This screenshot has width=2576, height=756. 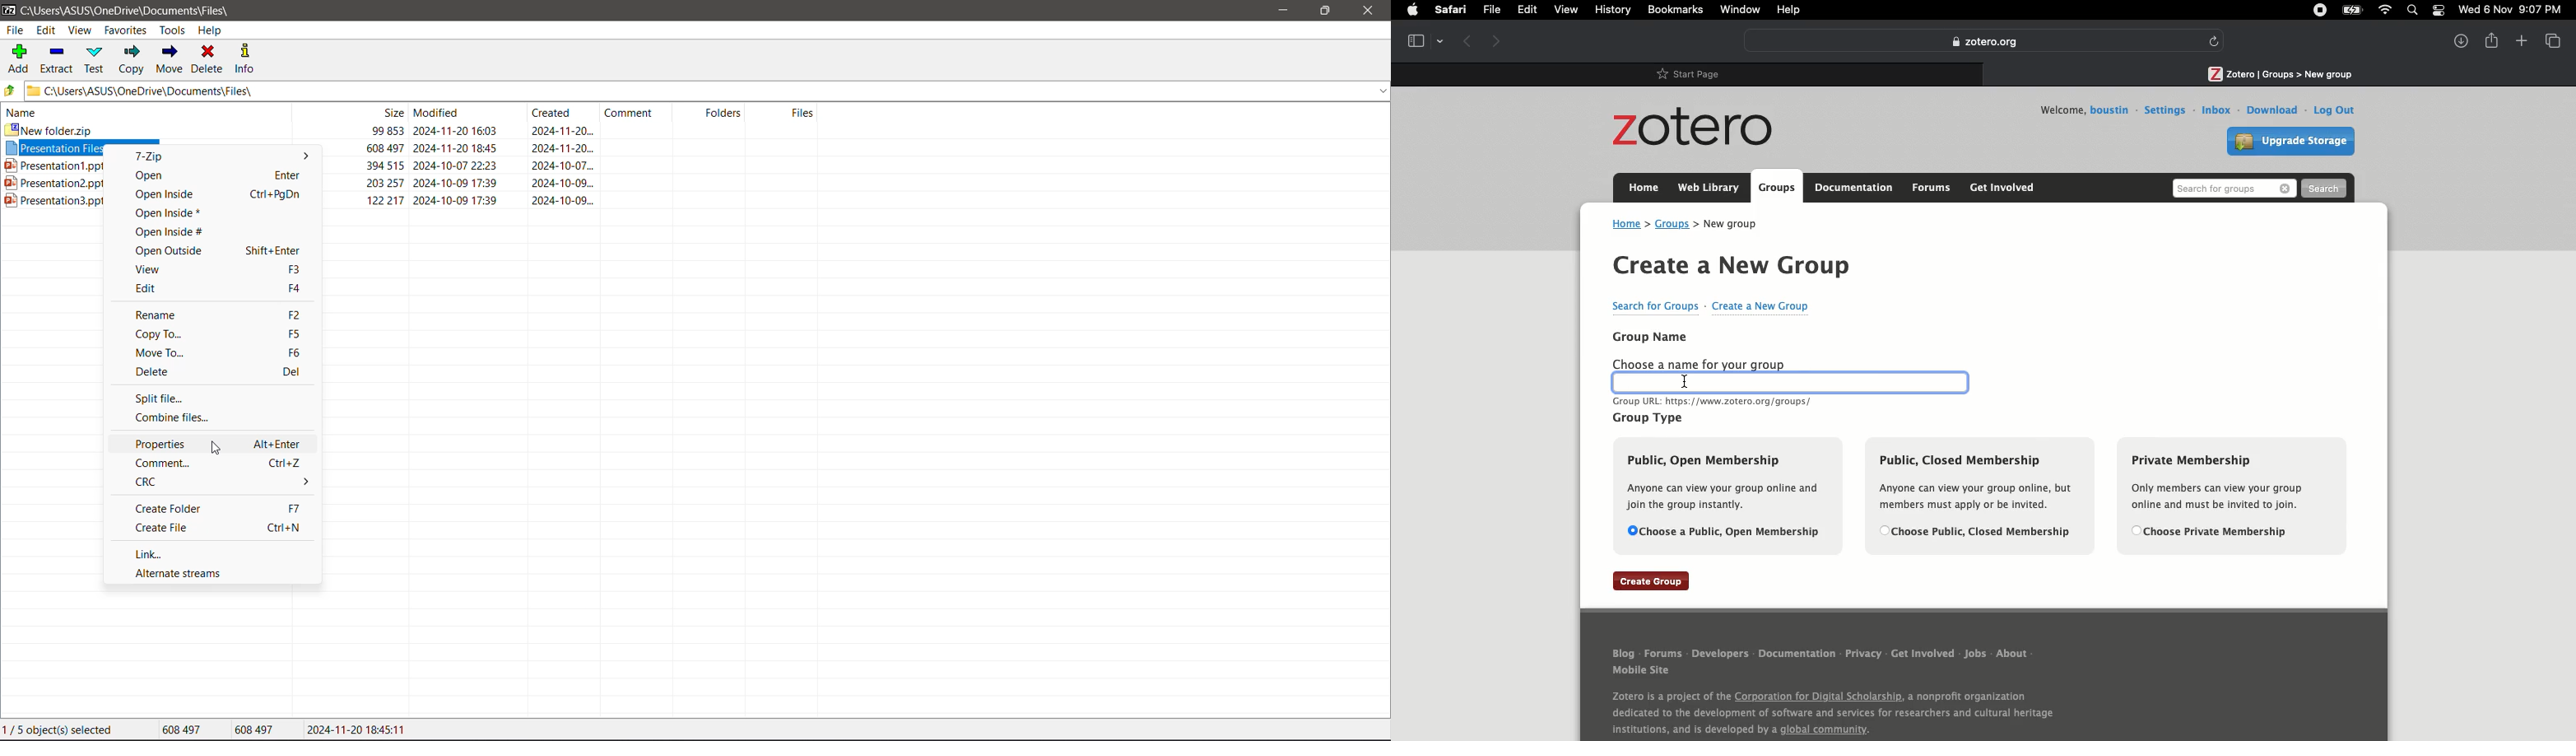 What do you see at coordinates (1732, 268) in the screenshot?
I see `Create a new group` at bounding box center [1732, 268].